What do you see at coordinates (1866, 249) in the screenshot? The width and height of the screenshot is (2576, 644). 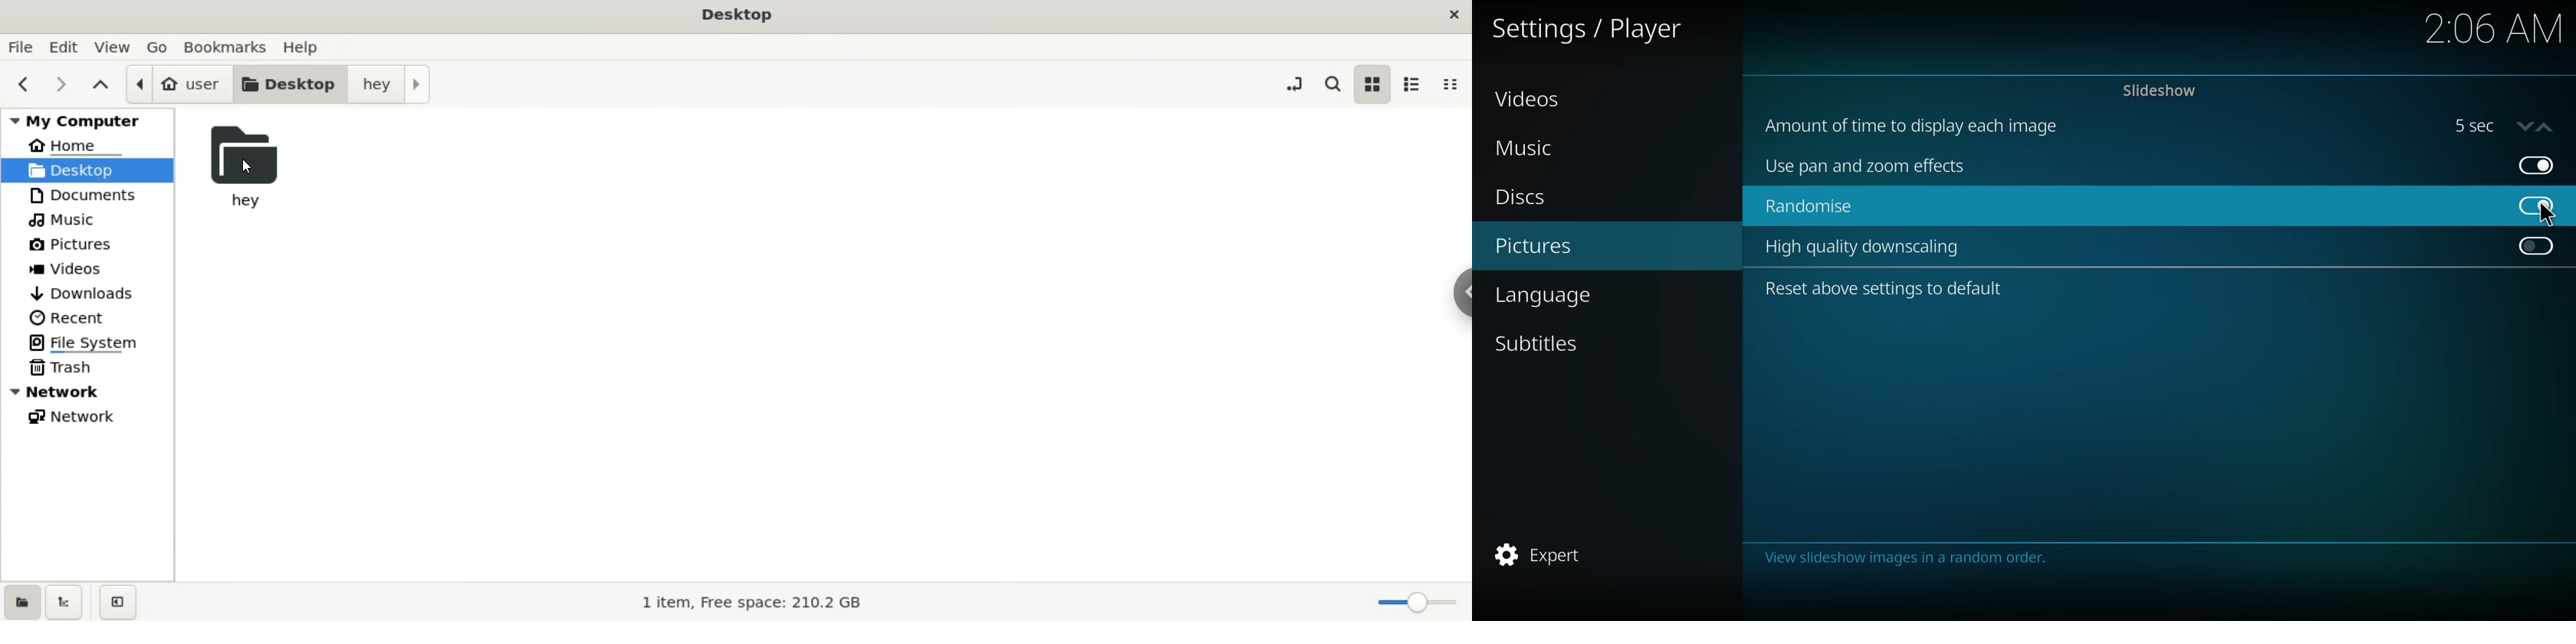 I see `high quality downscaling` at bounding box center [1866, 249].